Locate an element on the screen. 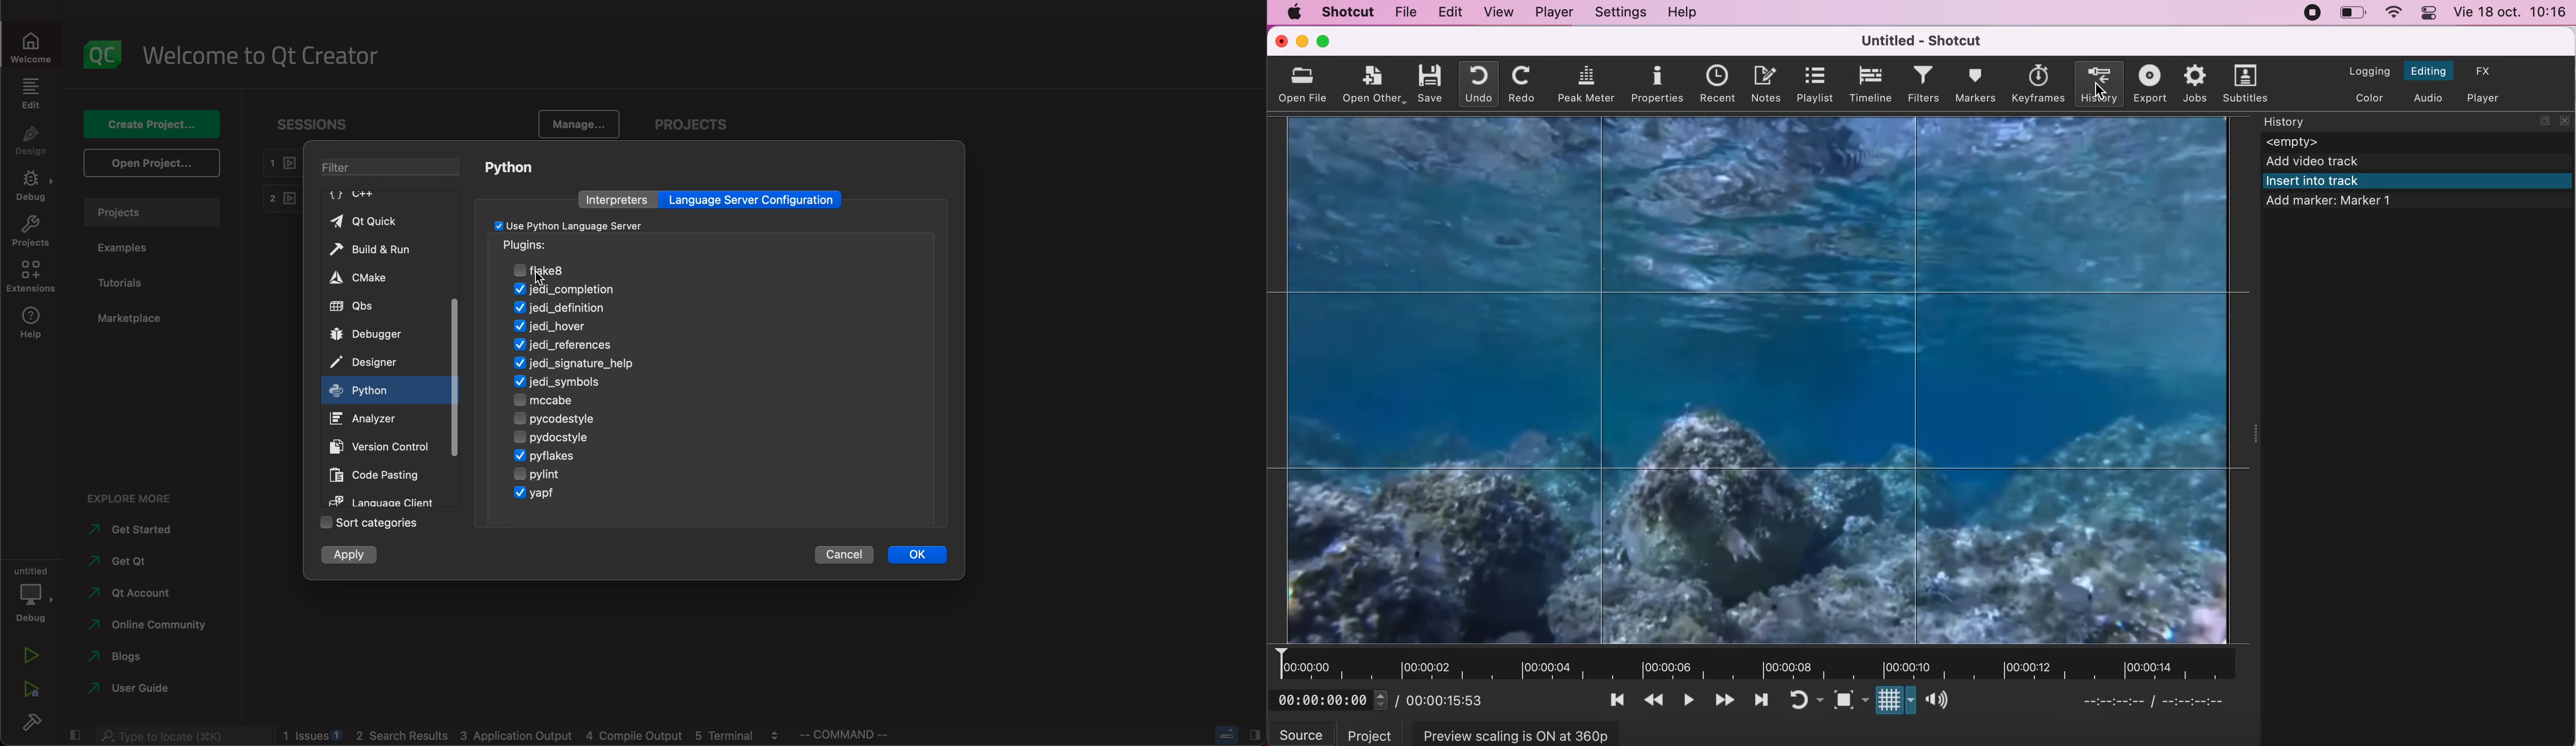 This screenshot has height=756, width=2576. debugger is located at coordinates (373, 335).